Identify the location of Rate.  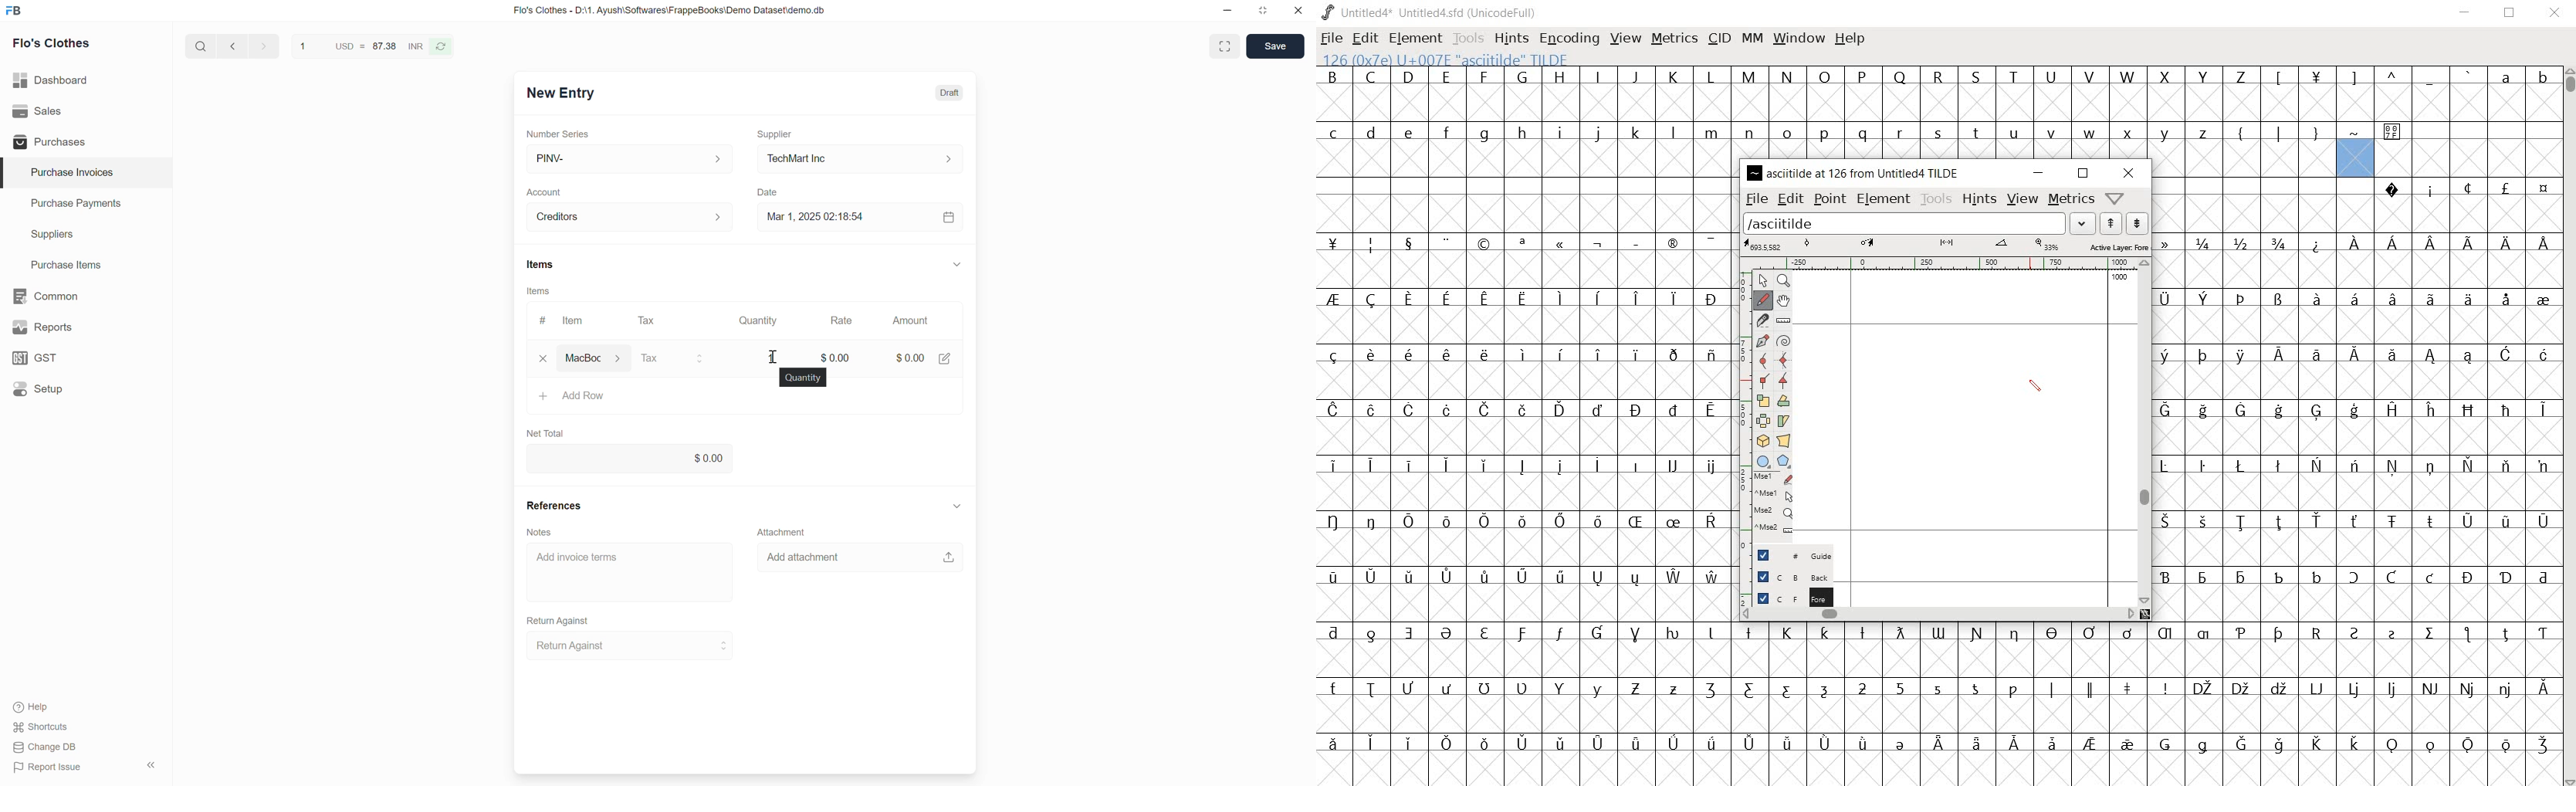
(842, 320).